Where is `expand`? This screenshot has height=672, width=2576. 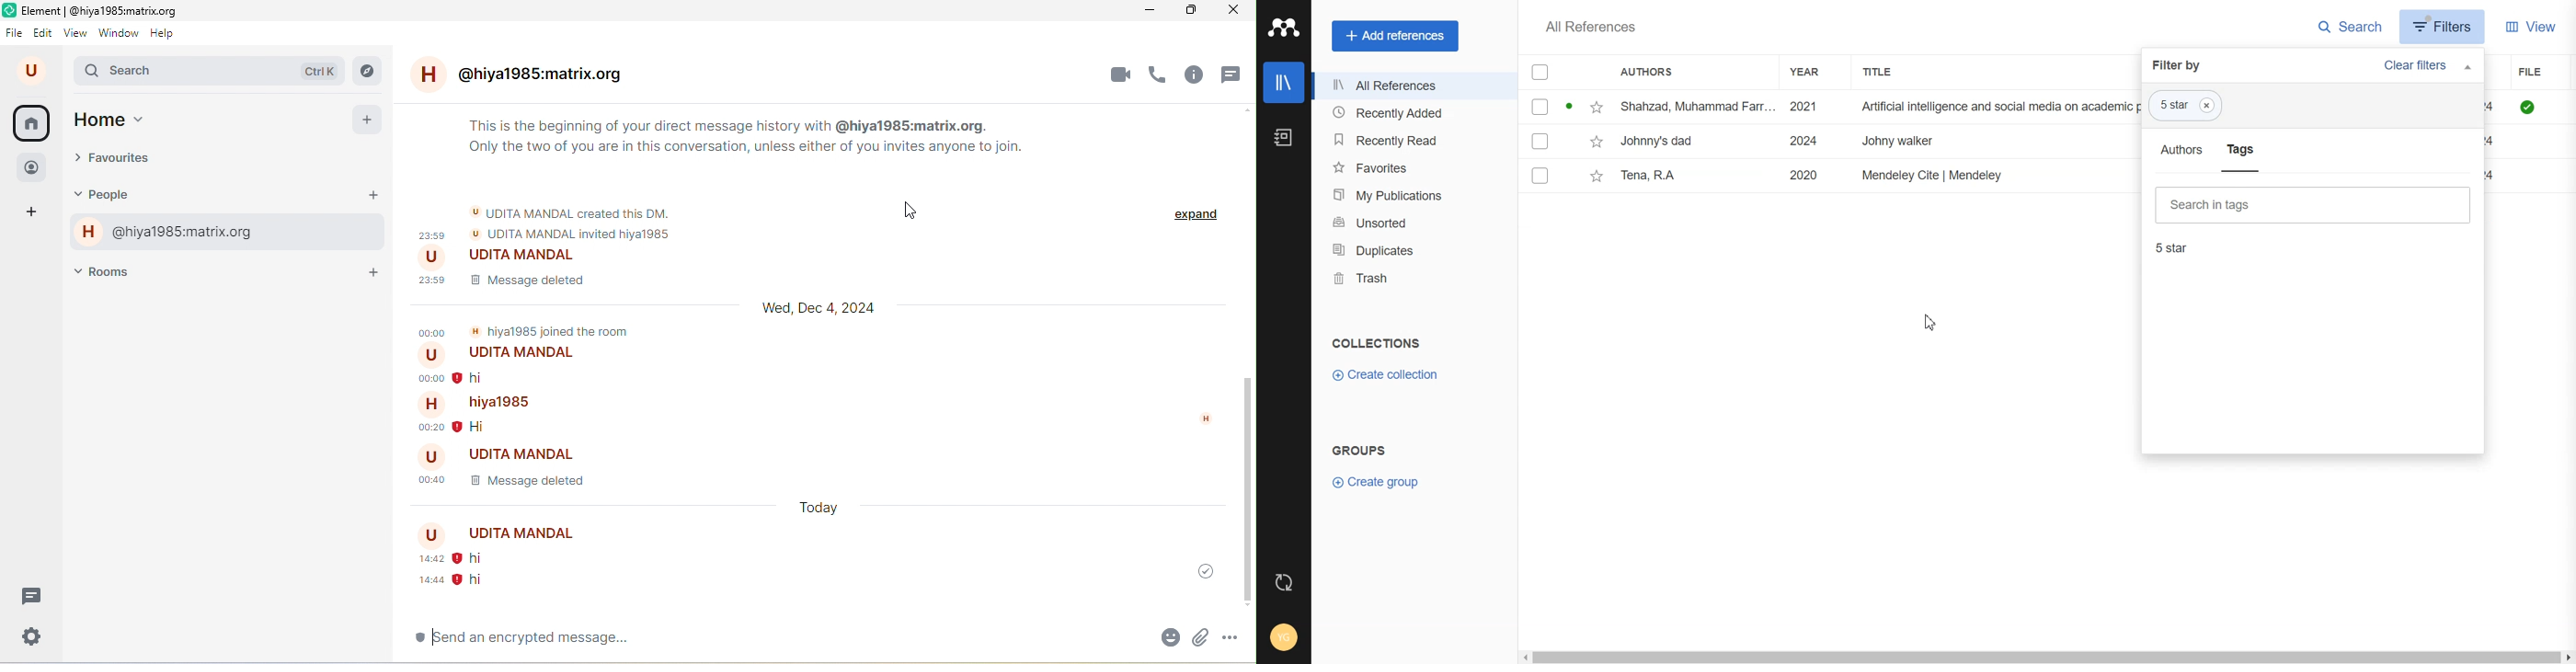
expand is located at coordinates (1192, 219).